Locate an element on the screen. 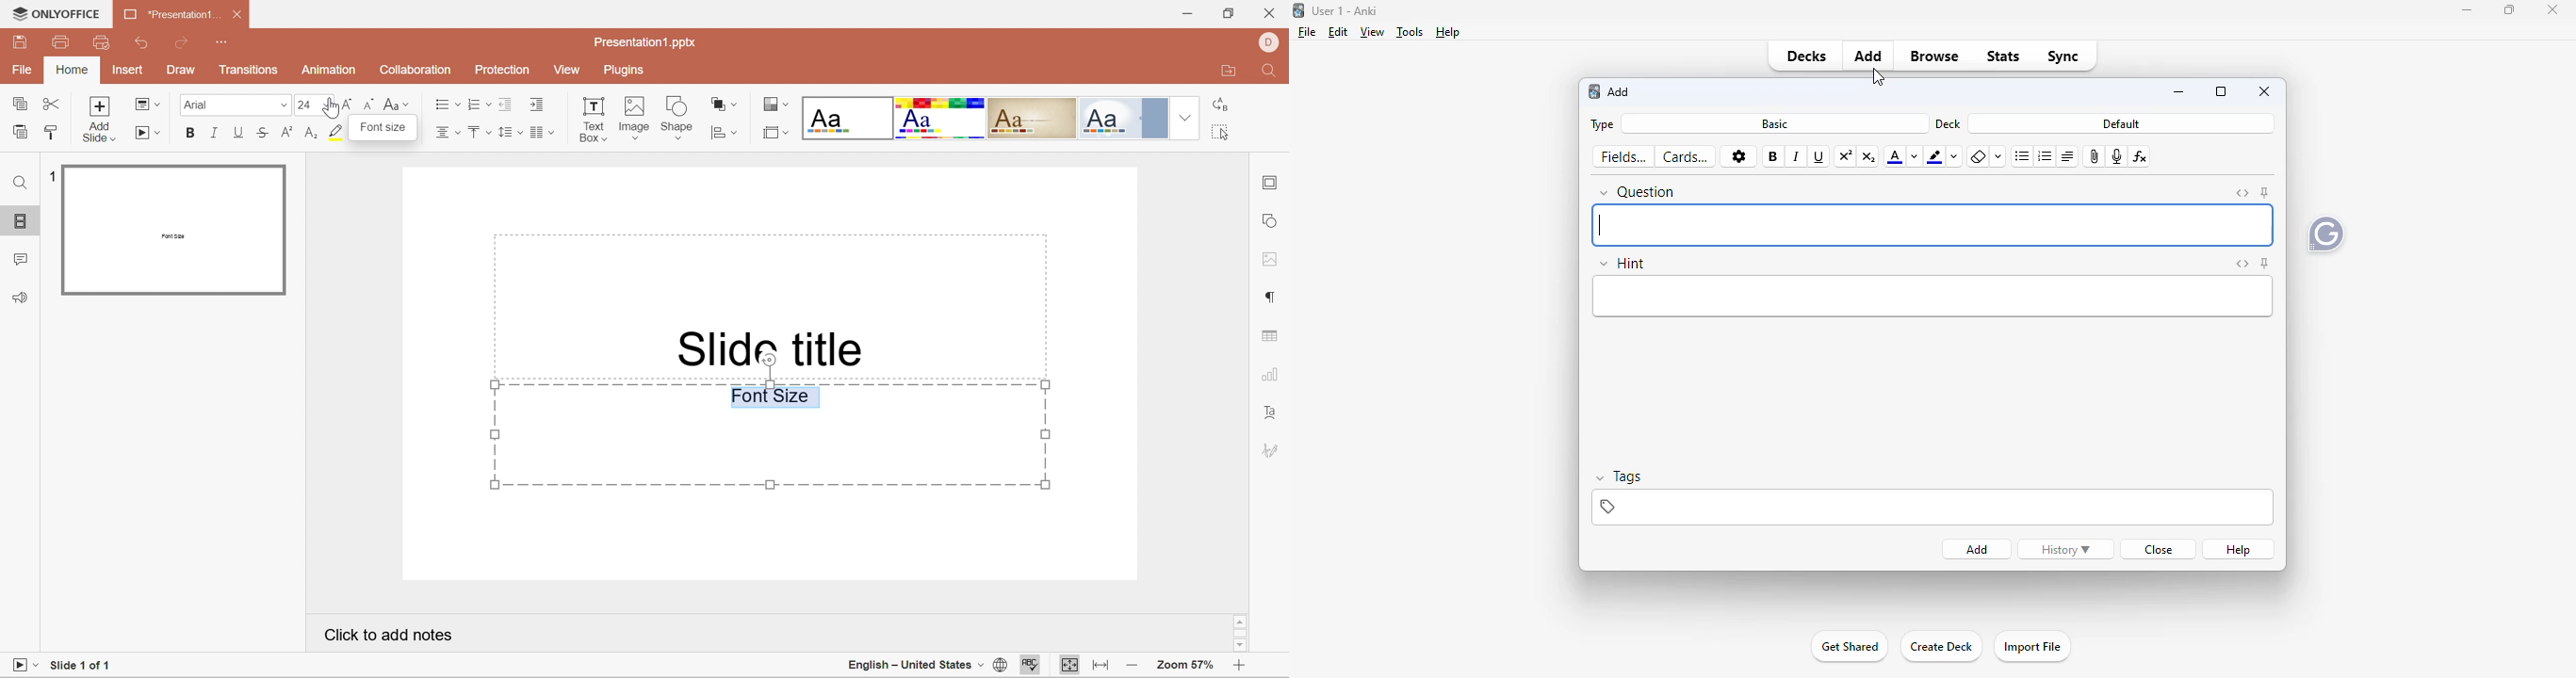 The width and height of the screenshot is (2576, 700). add is located at coordinates (1868, 56).